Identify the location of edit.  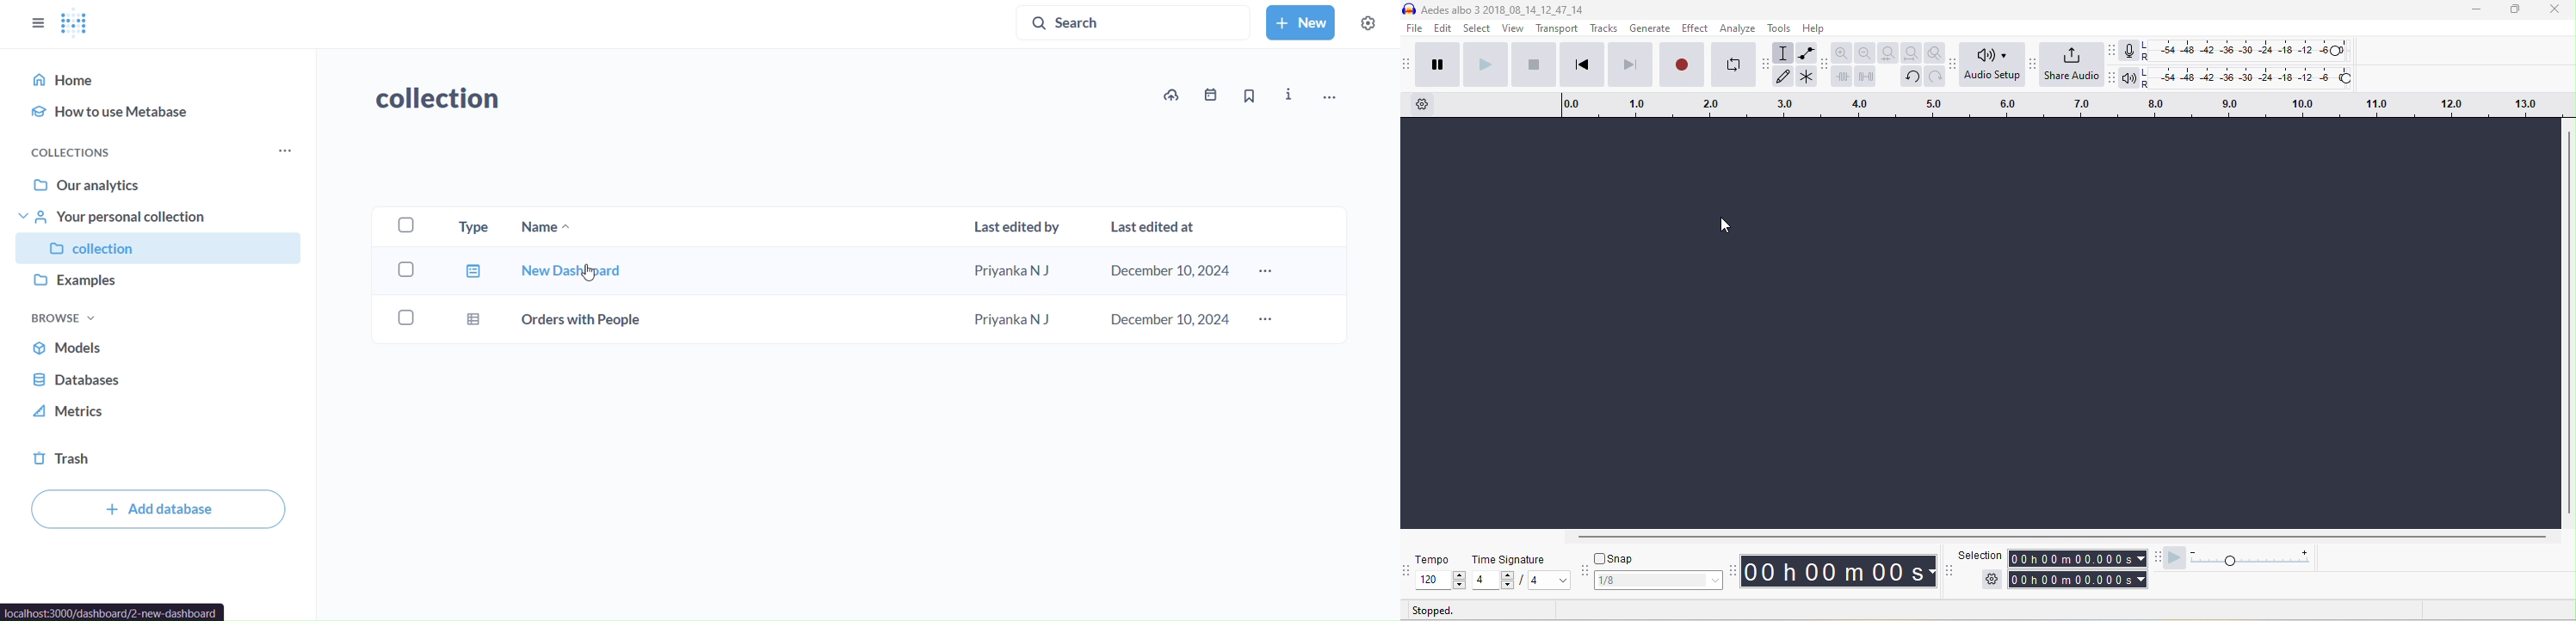
(1444, 29).